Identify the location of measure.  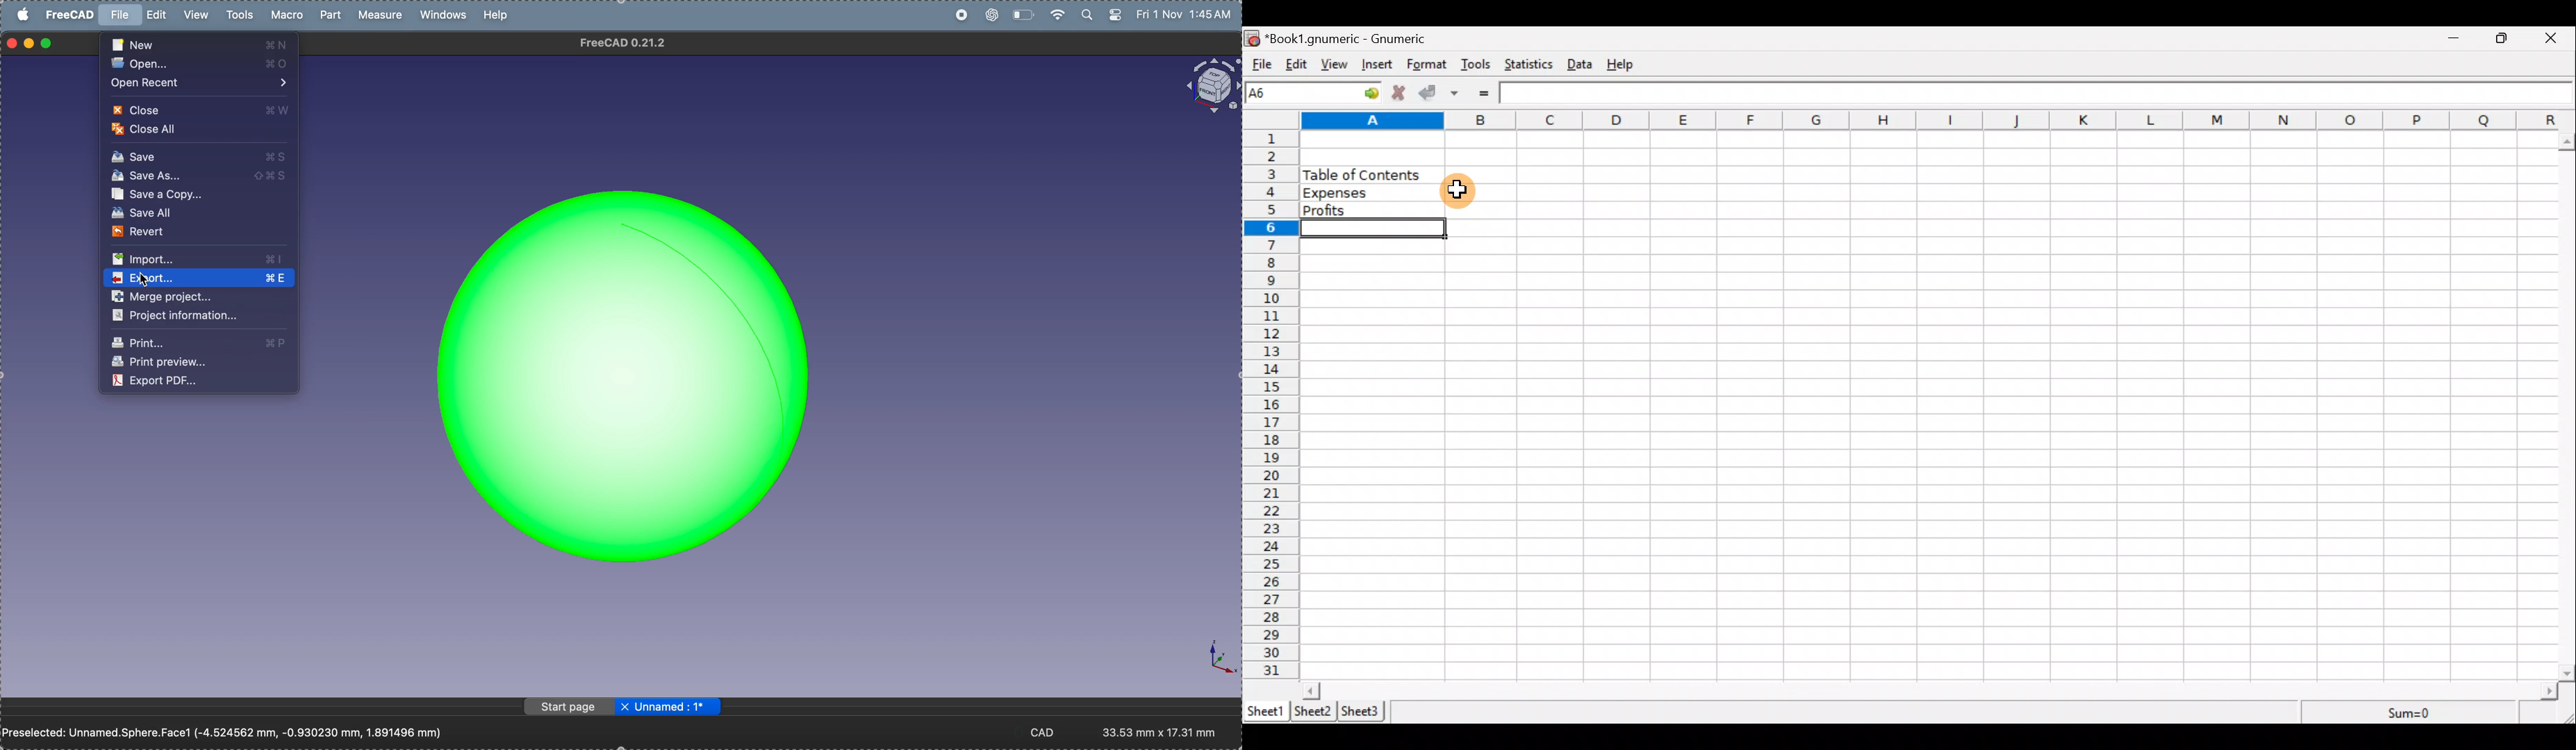
(383, 16).